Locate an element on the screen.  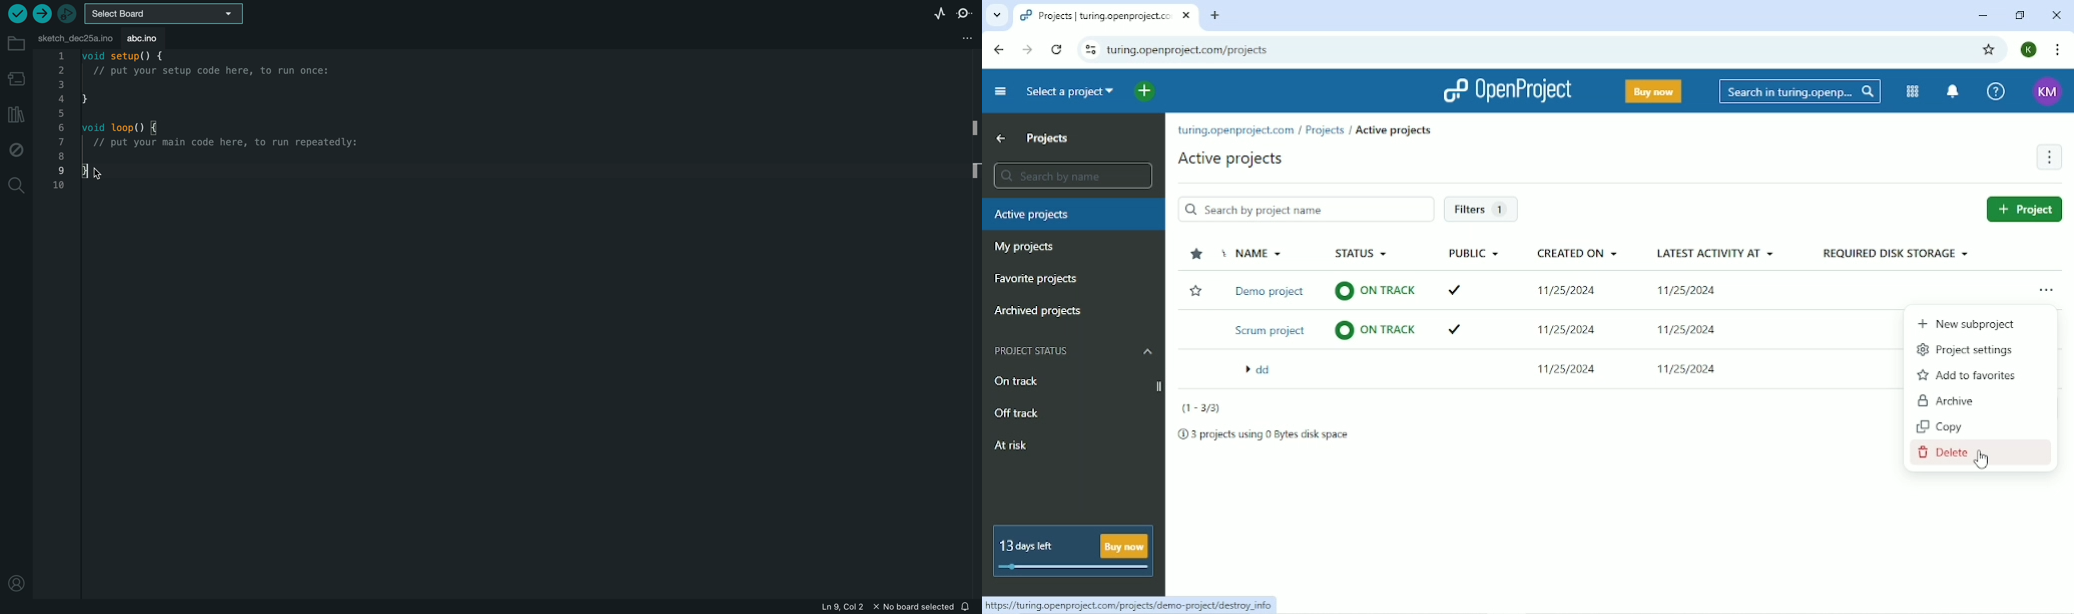
Archive is located at coordinates (1946, 400).